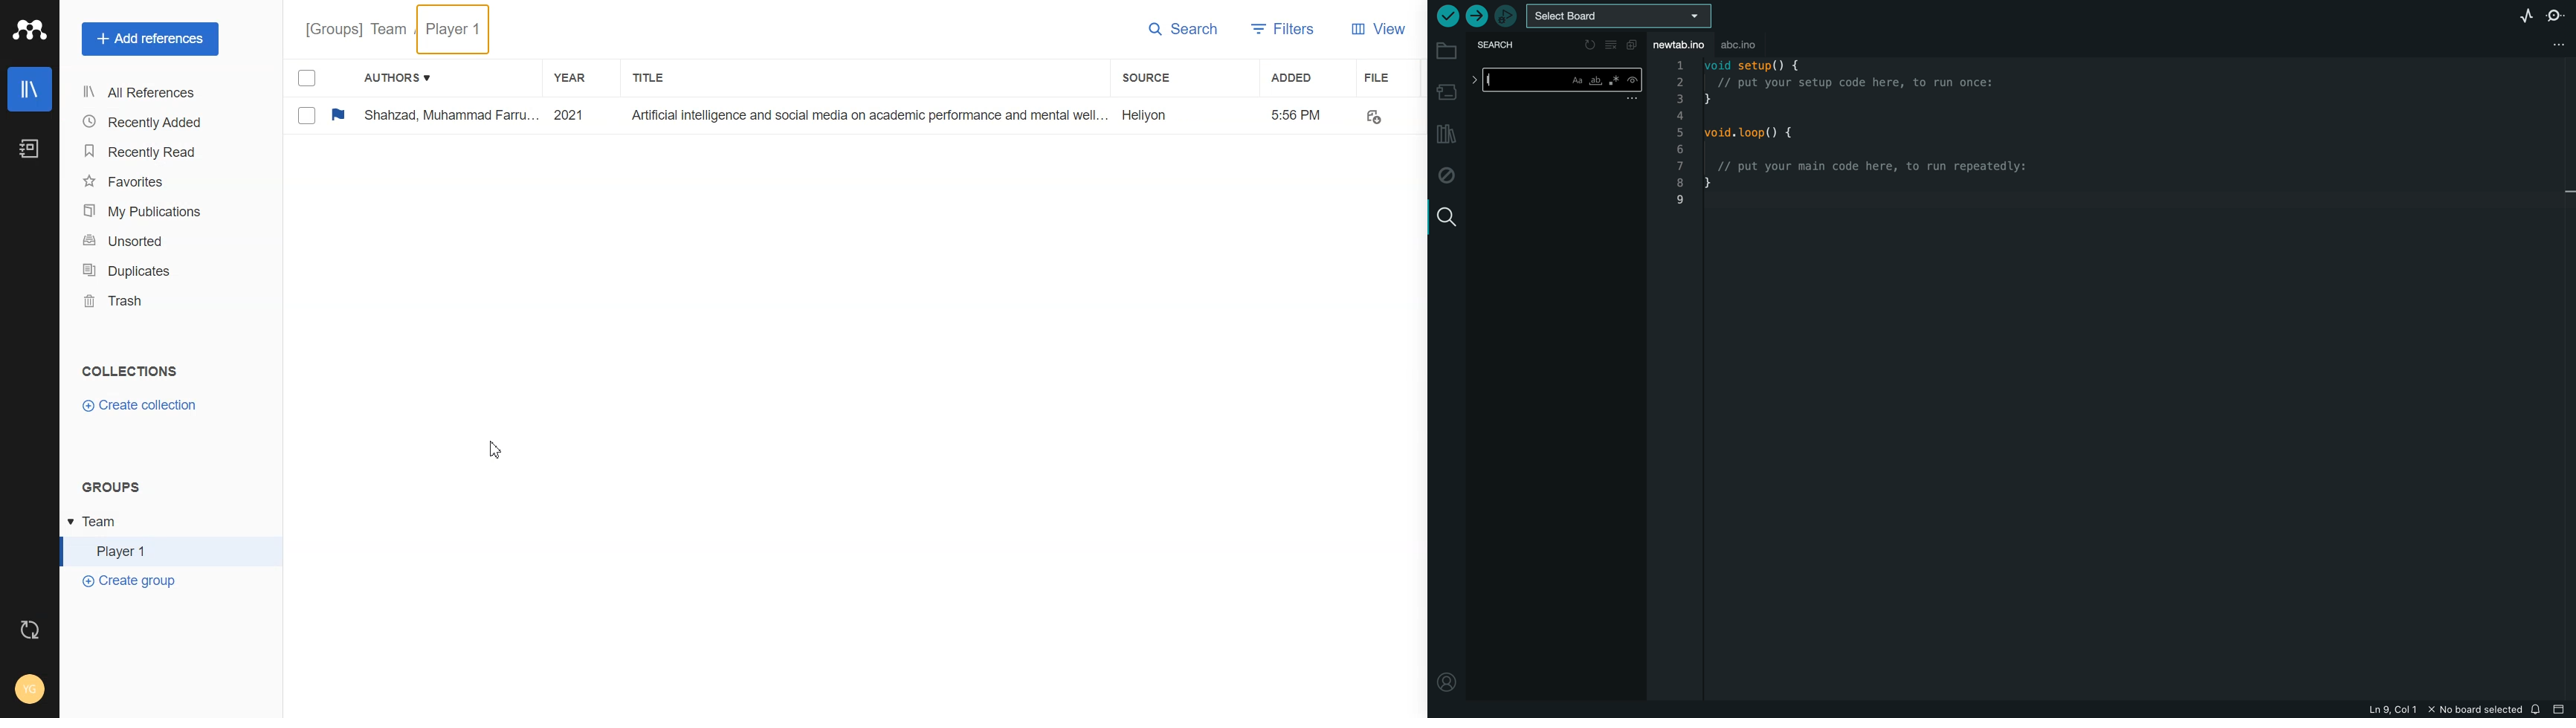 Image resolution: width=2576 pixels, height=728 pixels. I want to click on File, so click(1389, 77).